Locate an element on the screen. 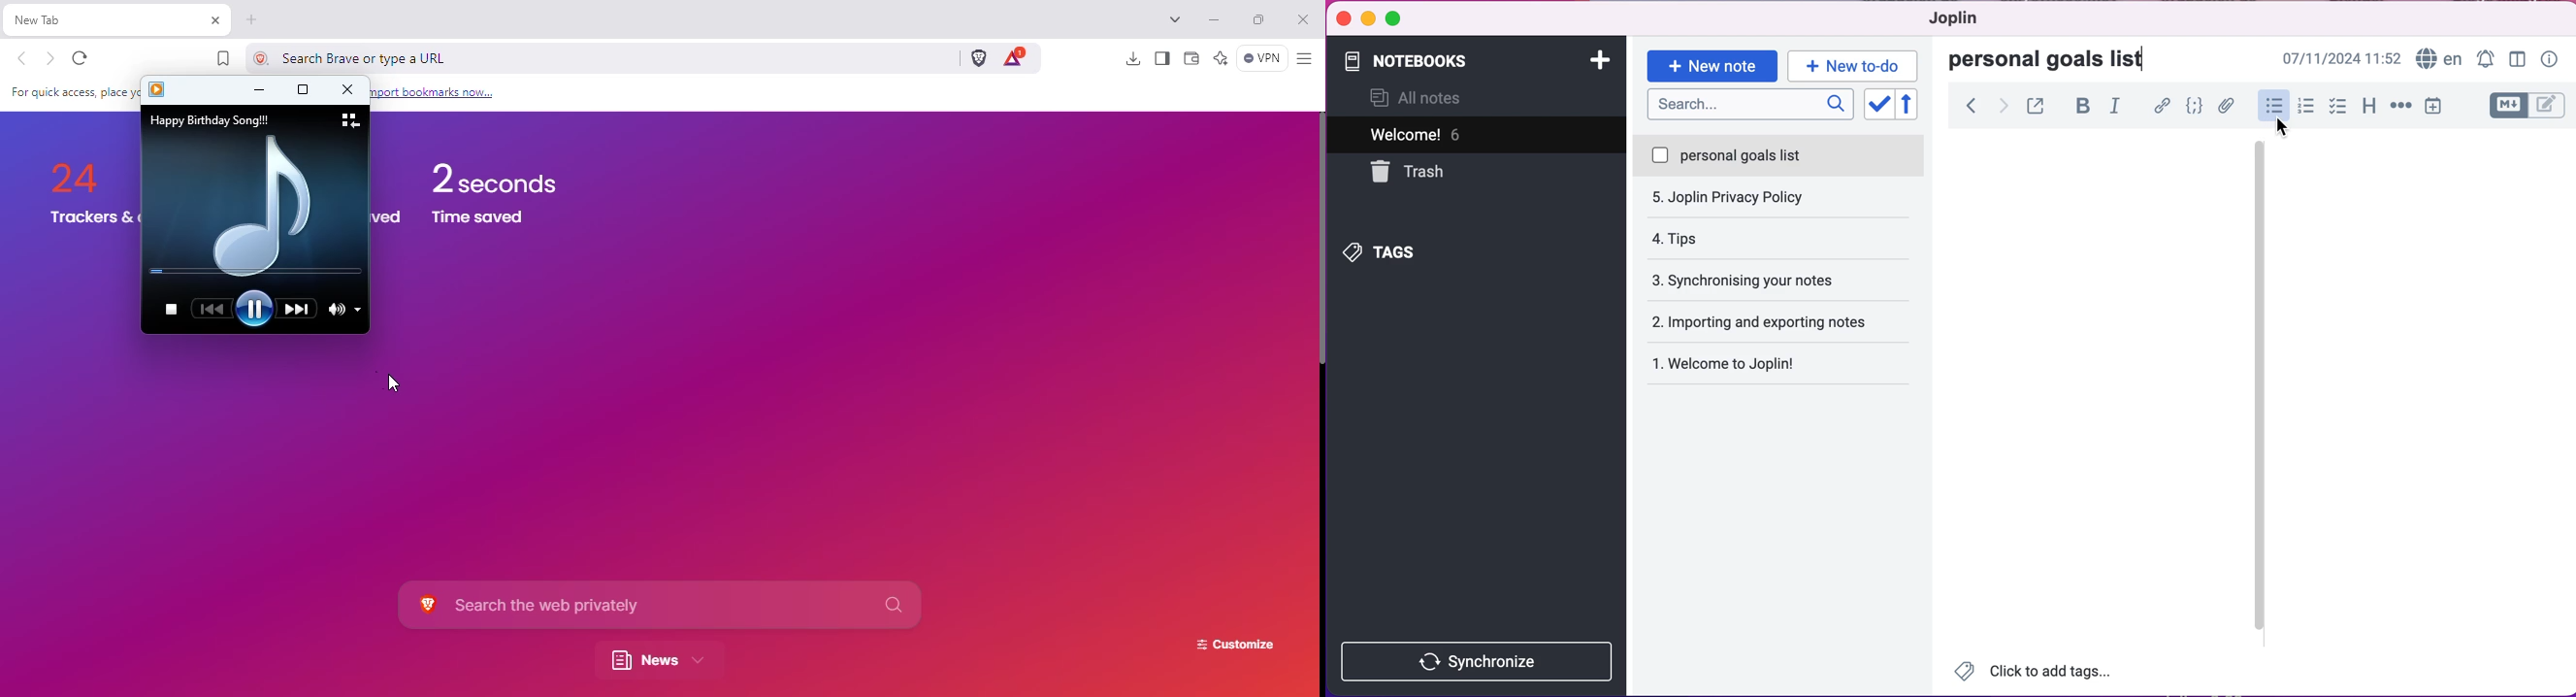 Image resolution: width=2576 pixels, height=700 pixels. synchronising your notes is located at coordinates (1780, 238).